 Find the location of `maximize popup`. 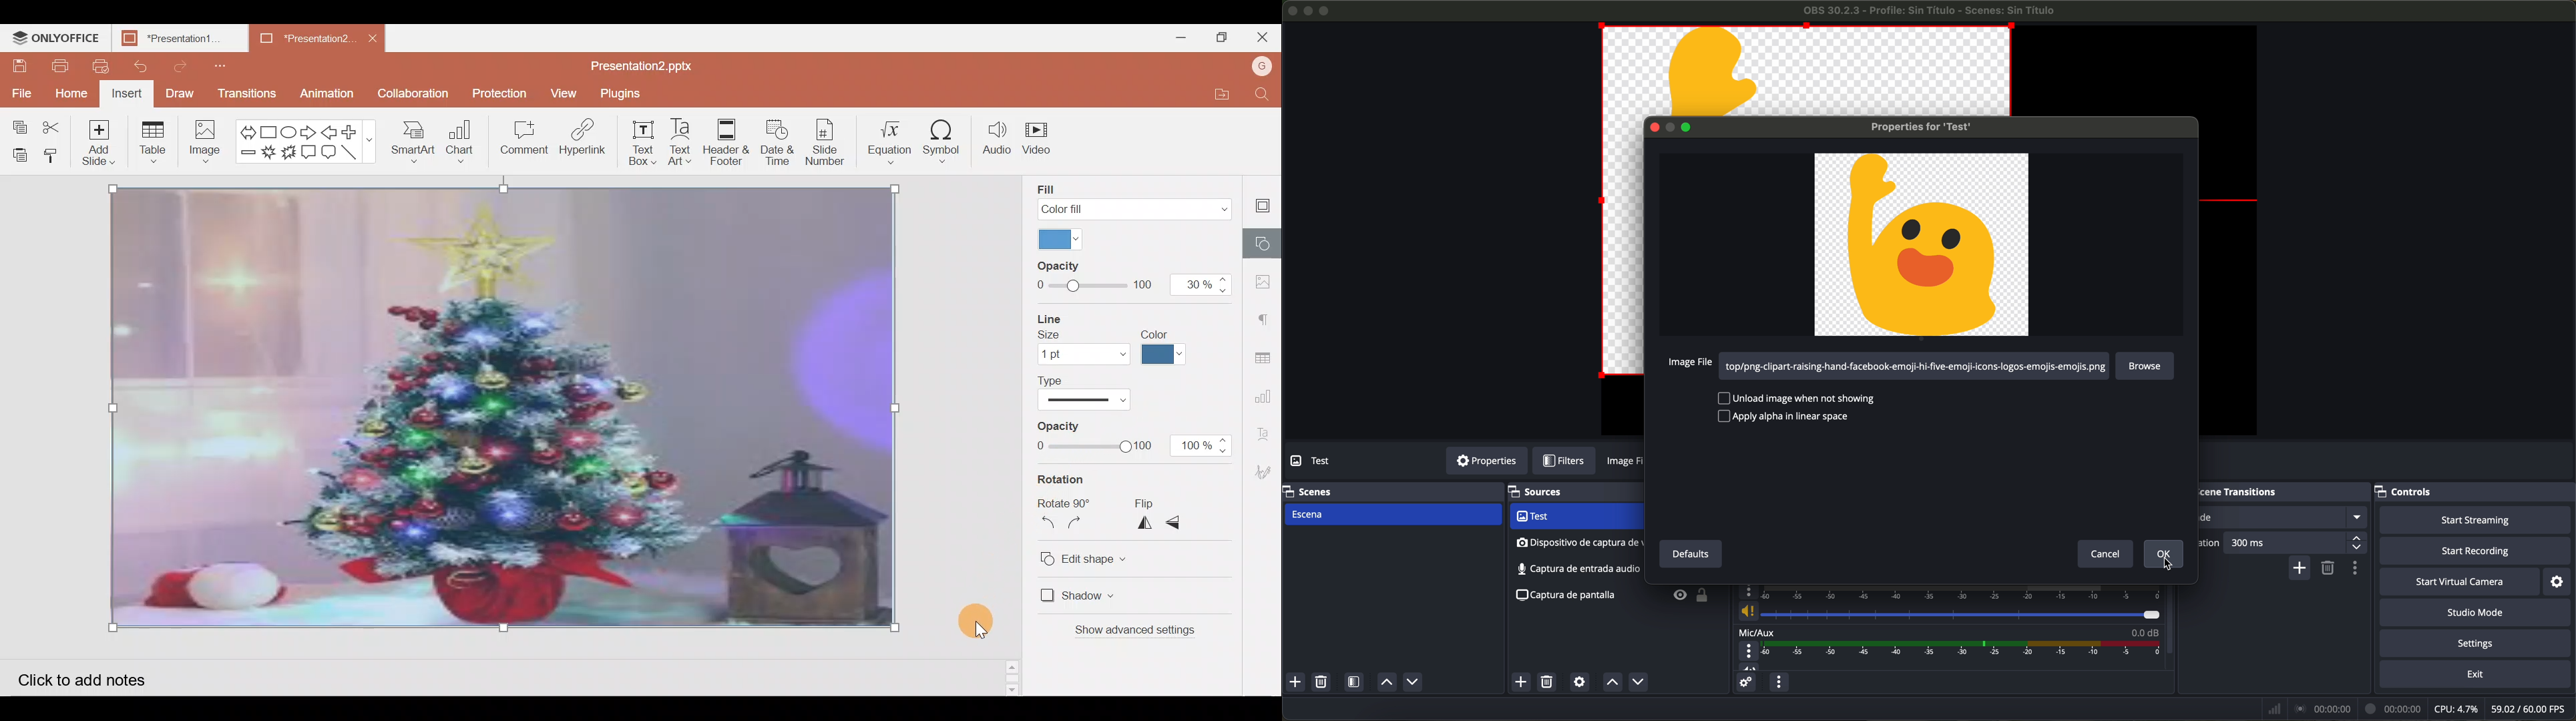

maximize popup is located at coordinates (1693, 127).